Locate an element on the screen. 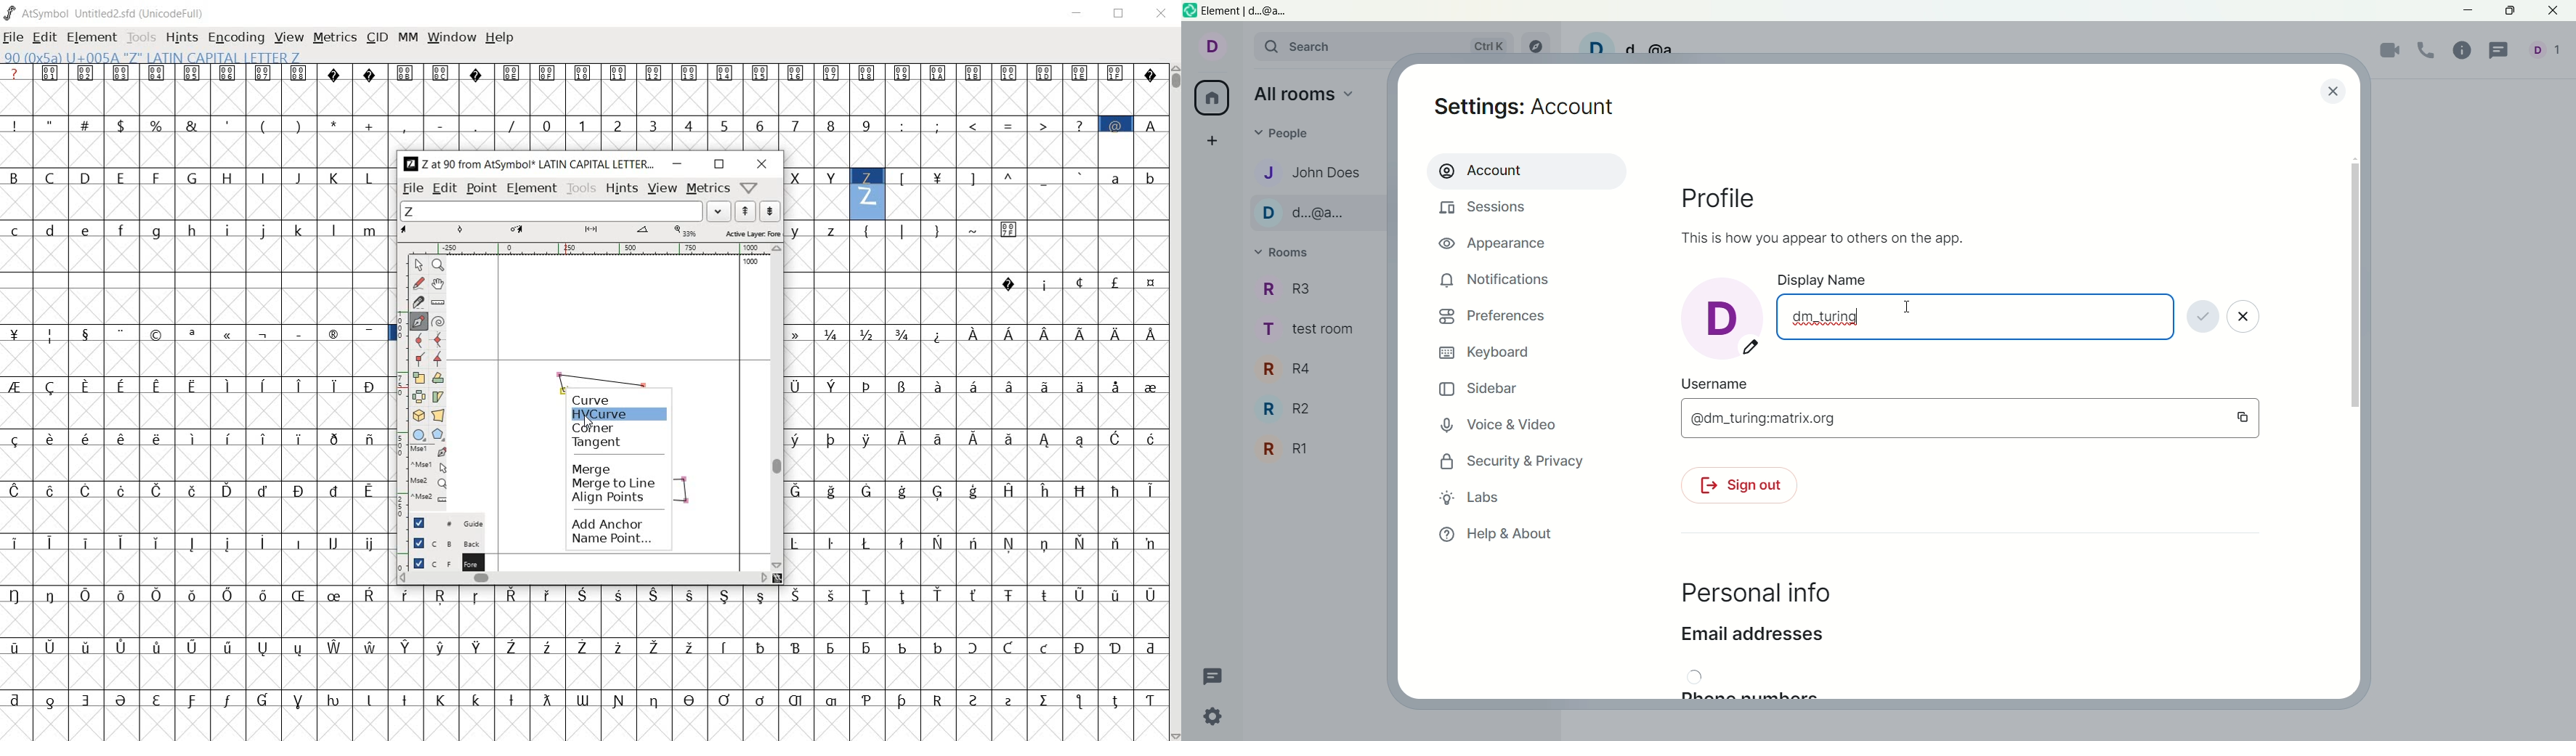  add a point, then drag out its control points is located at coordinates (418, 321).